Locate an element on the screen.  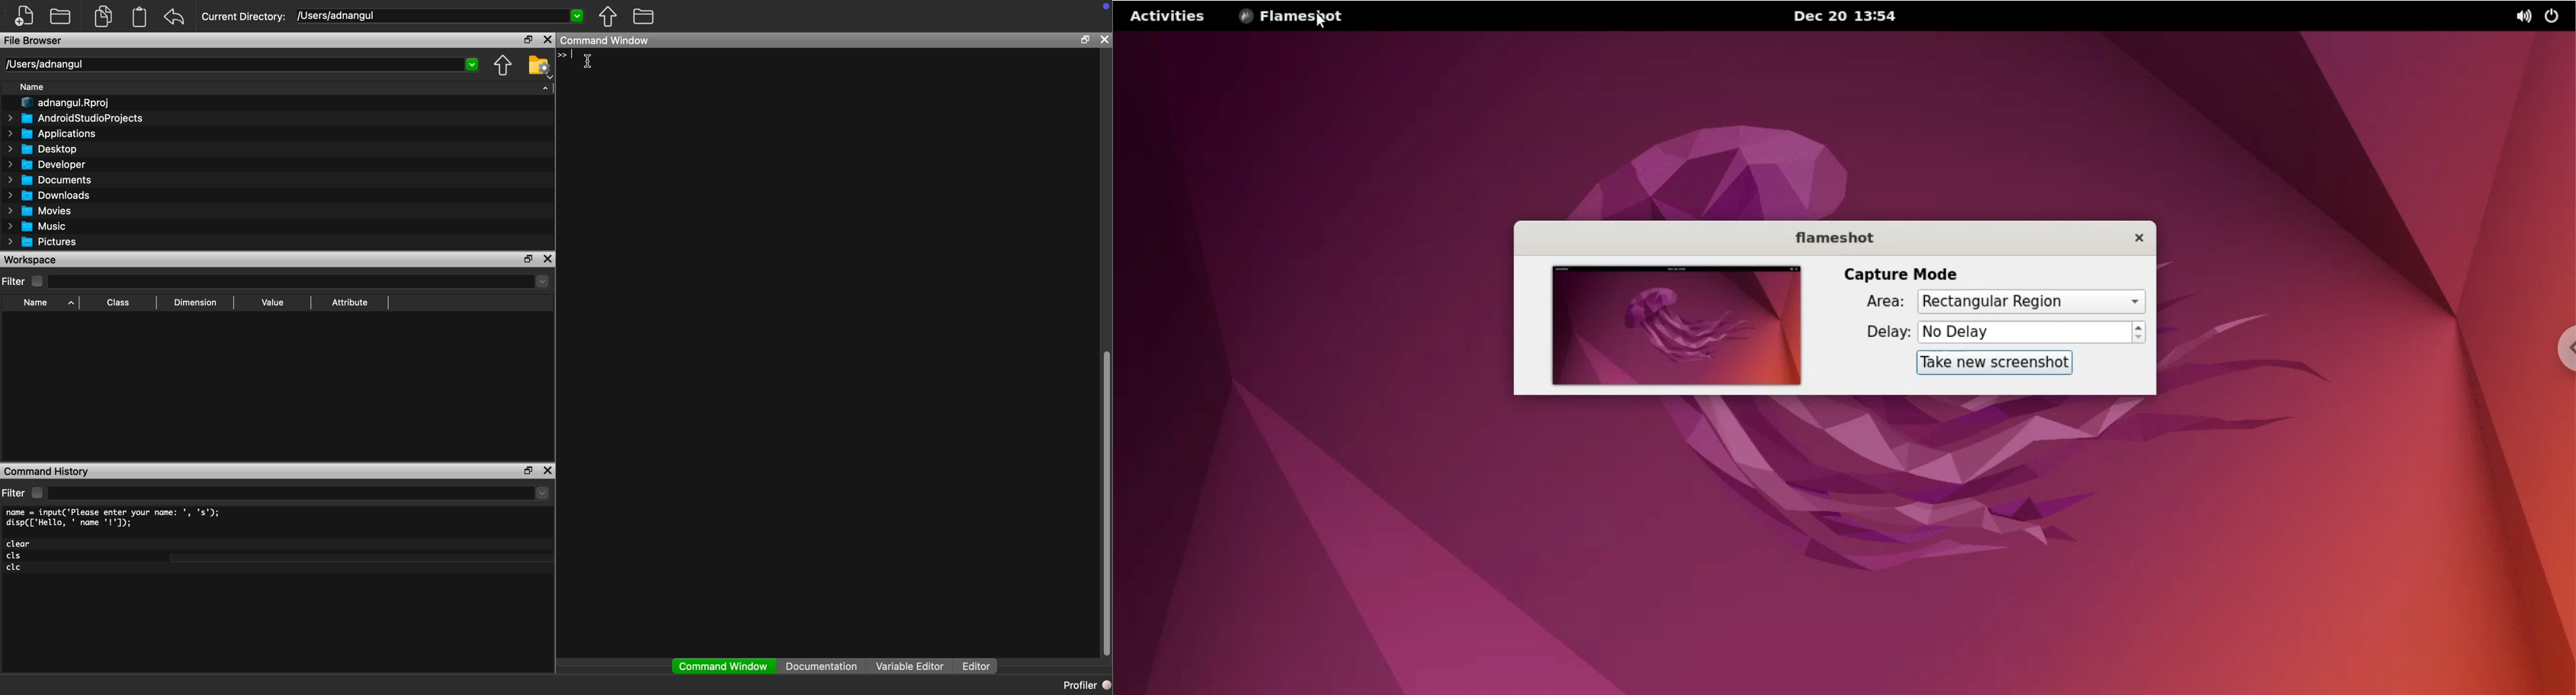
Value is located at coordinates (273, 302).